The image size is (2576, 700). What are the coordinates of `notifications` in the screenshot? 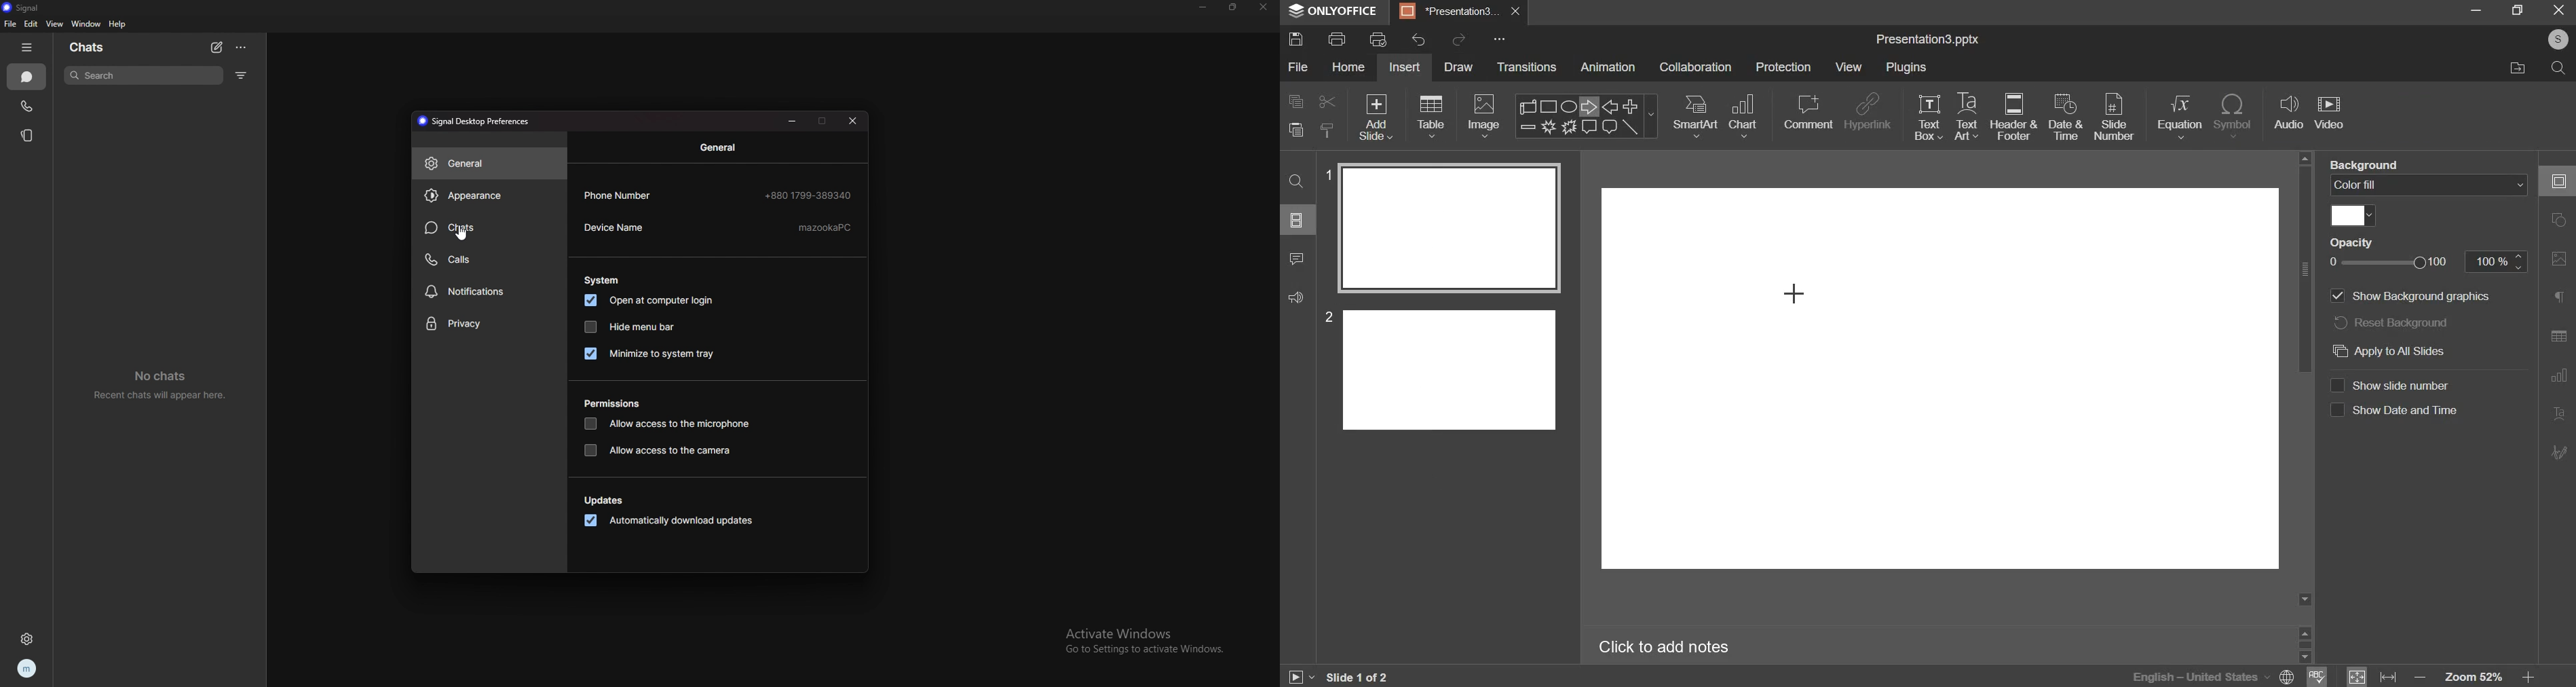 It's located at (489, 293).